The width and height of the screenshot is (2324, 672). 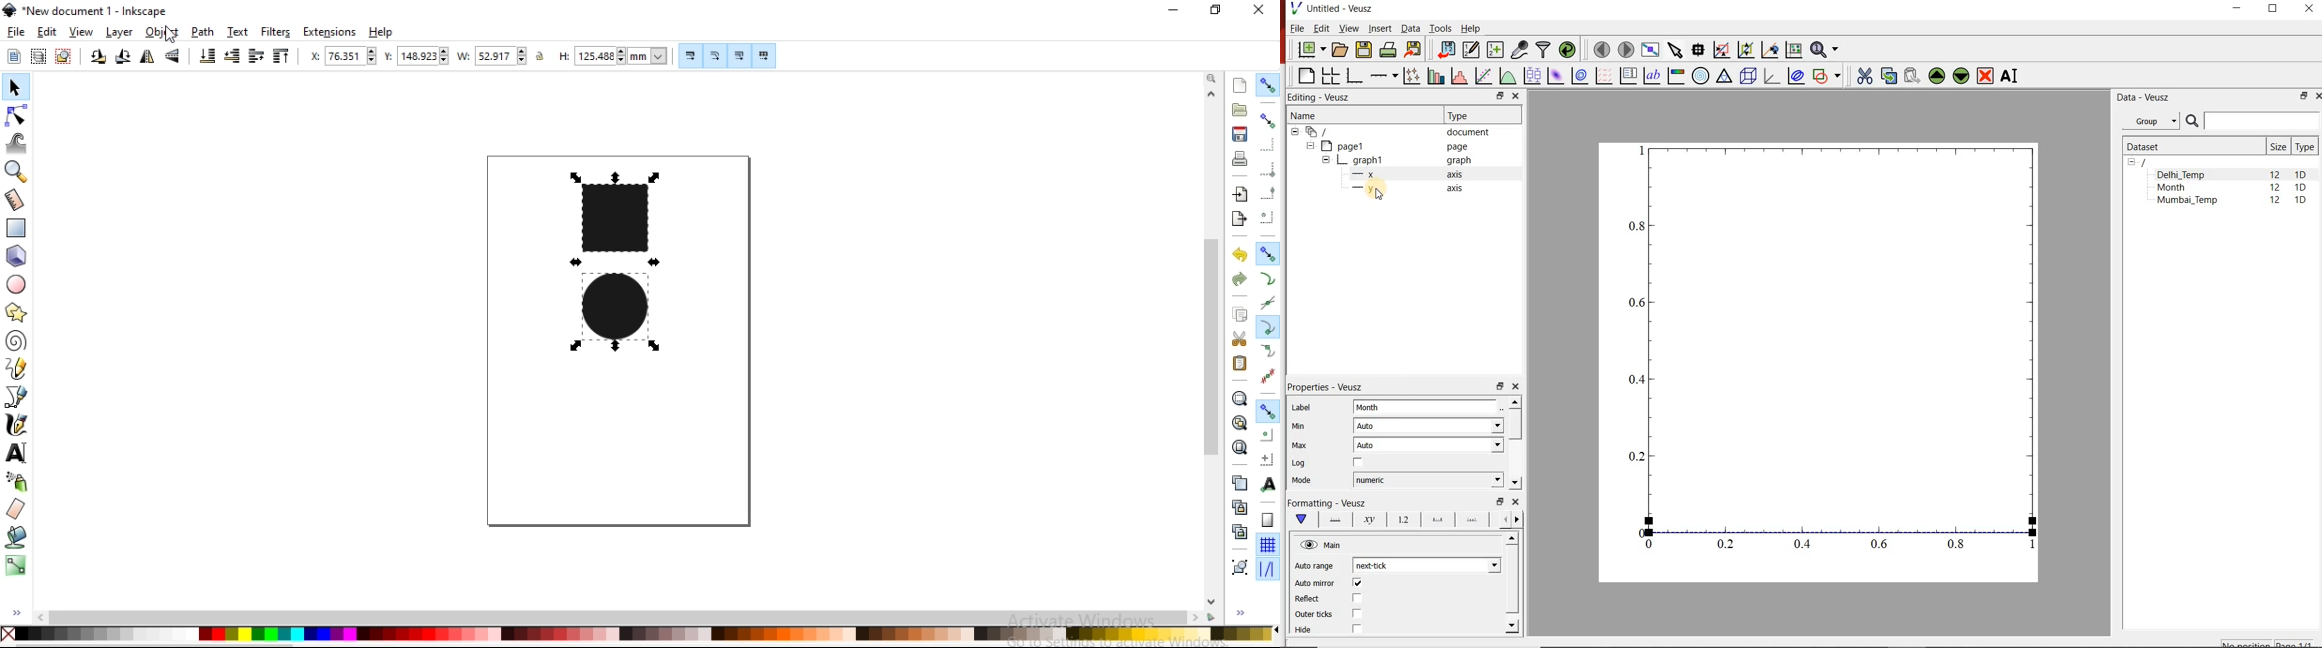 What do you see at coordinates (1297, 426) in the screenshot?
I see `Min` at bounding box center [1297, 426].